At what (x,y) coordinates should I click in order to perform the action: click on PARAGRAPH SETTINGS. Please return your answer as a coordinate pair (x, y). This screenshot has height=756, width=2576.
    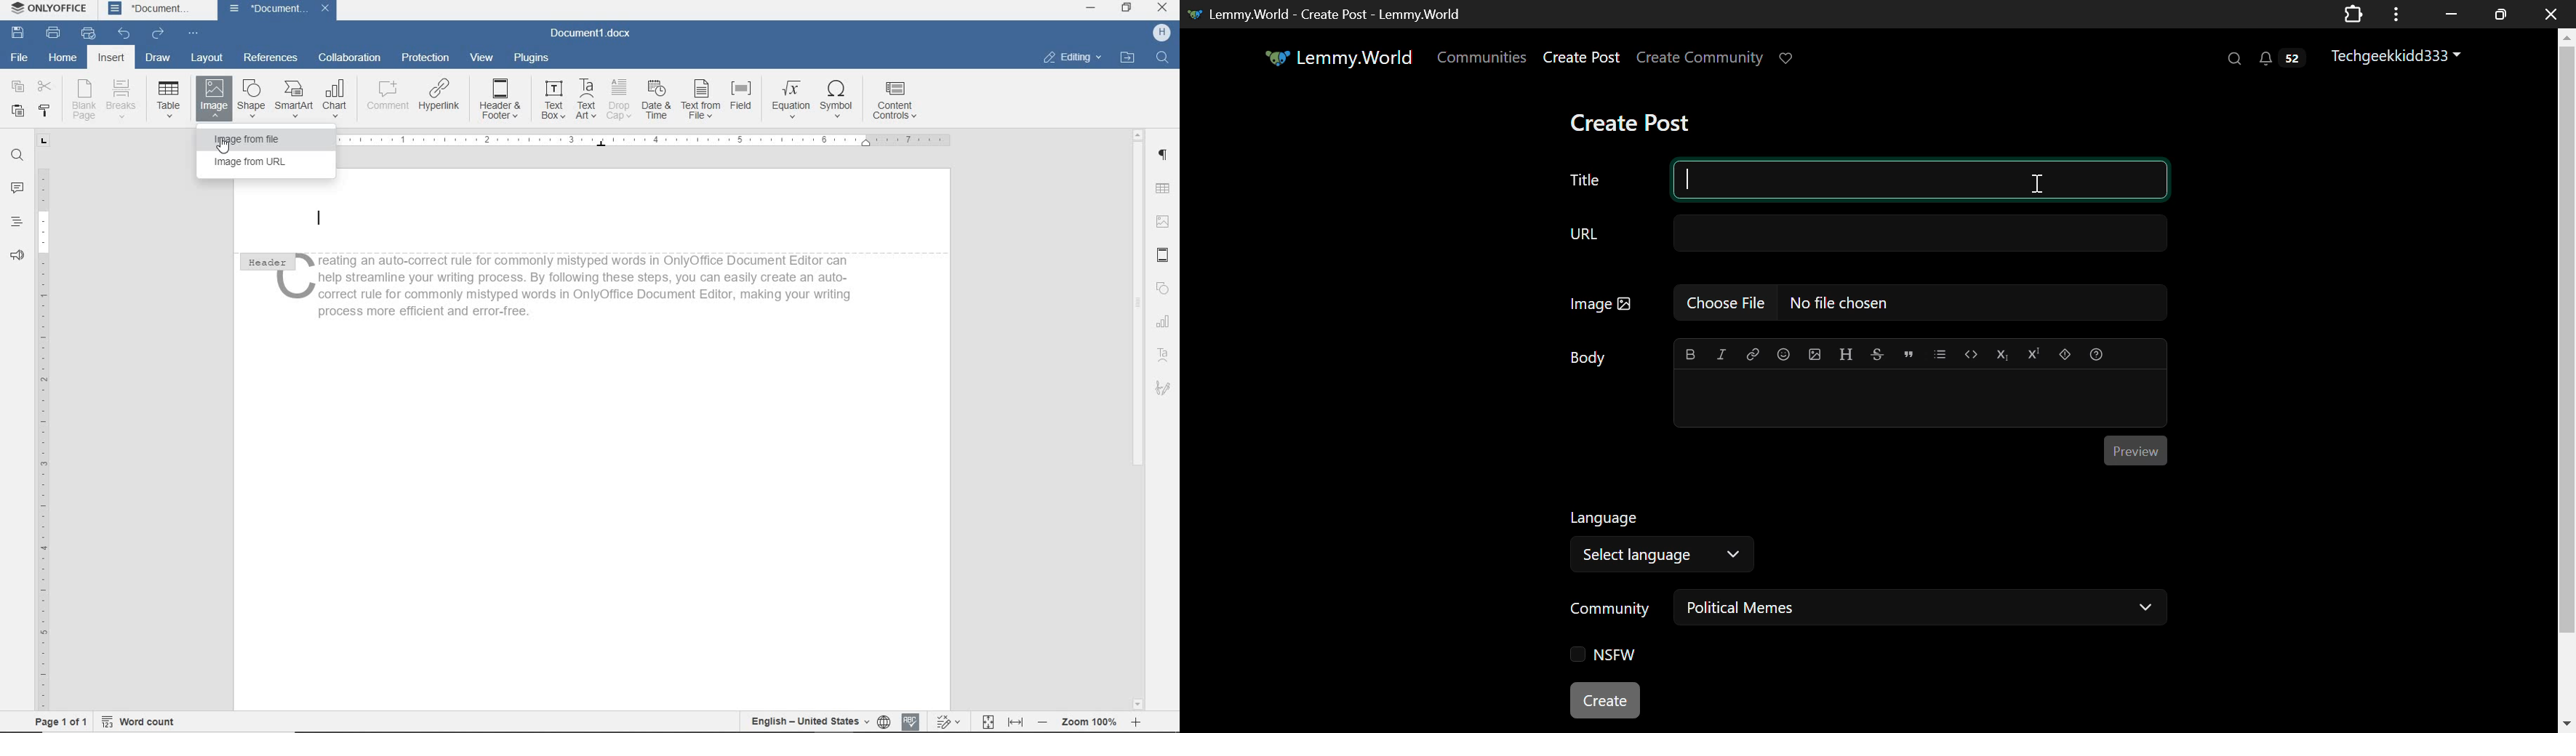
    Looking at the image, I should click on (1162, 155).